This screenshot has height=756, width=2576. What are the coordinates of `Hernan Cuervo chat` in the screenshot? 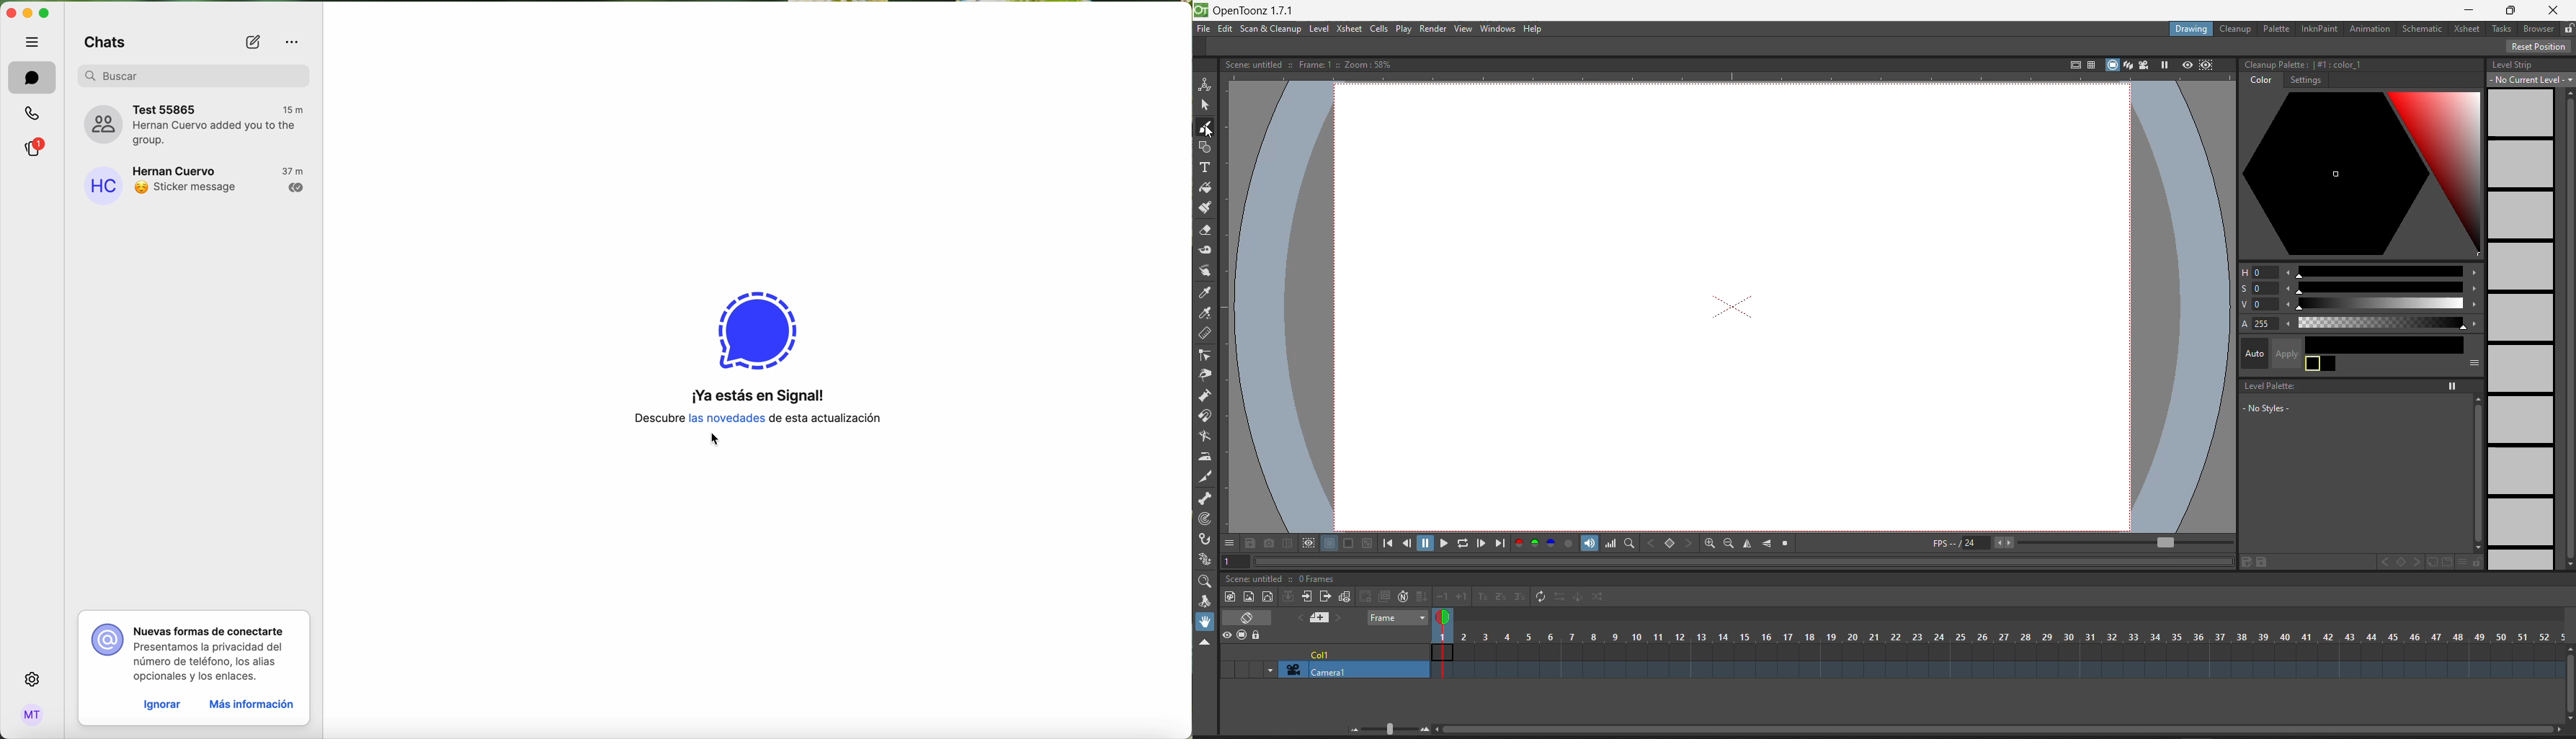 It's located at (200, 183).